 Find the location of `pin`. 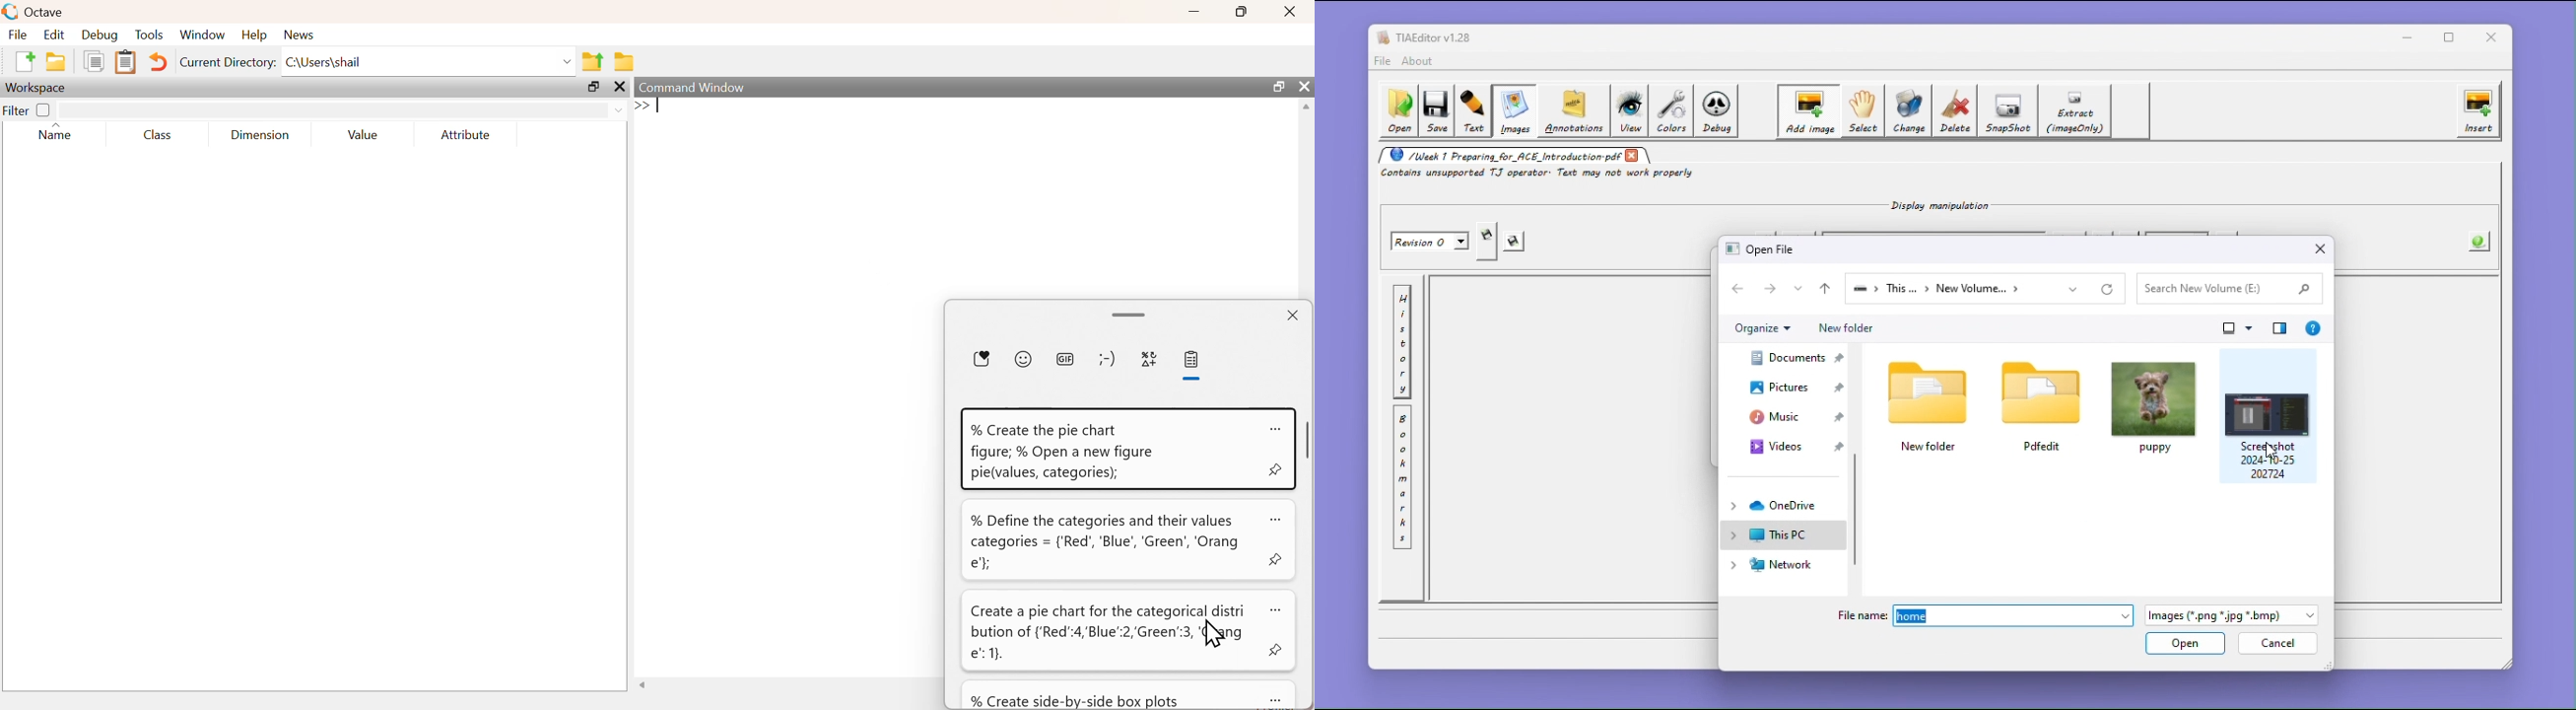

pin is located at coordinates (1277, 468).